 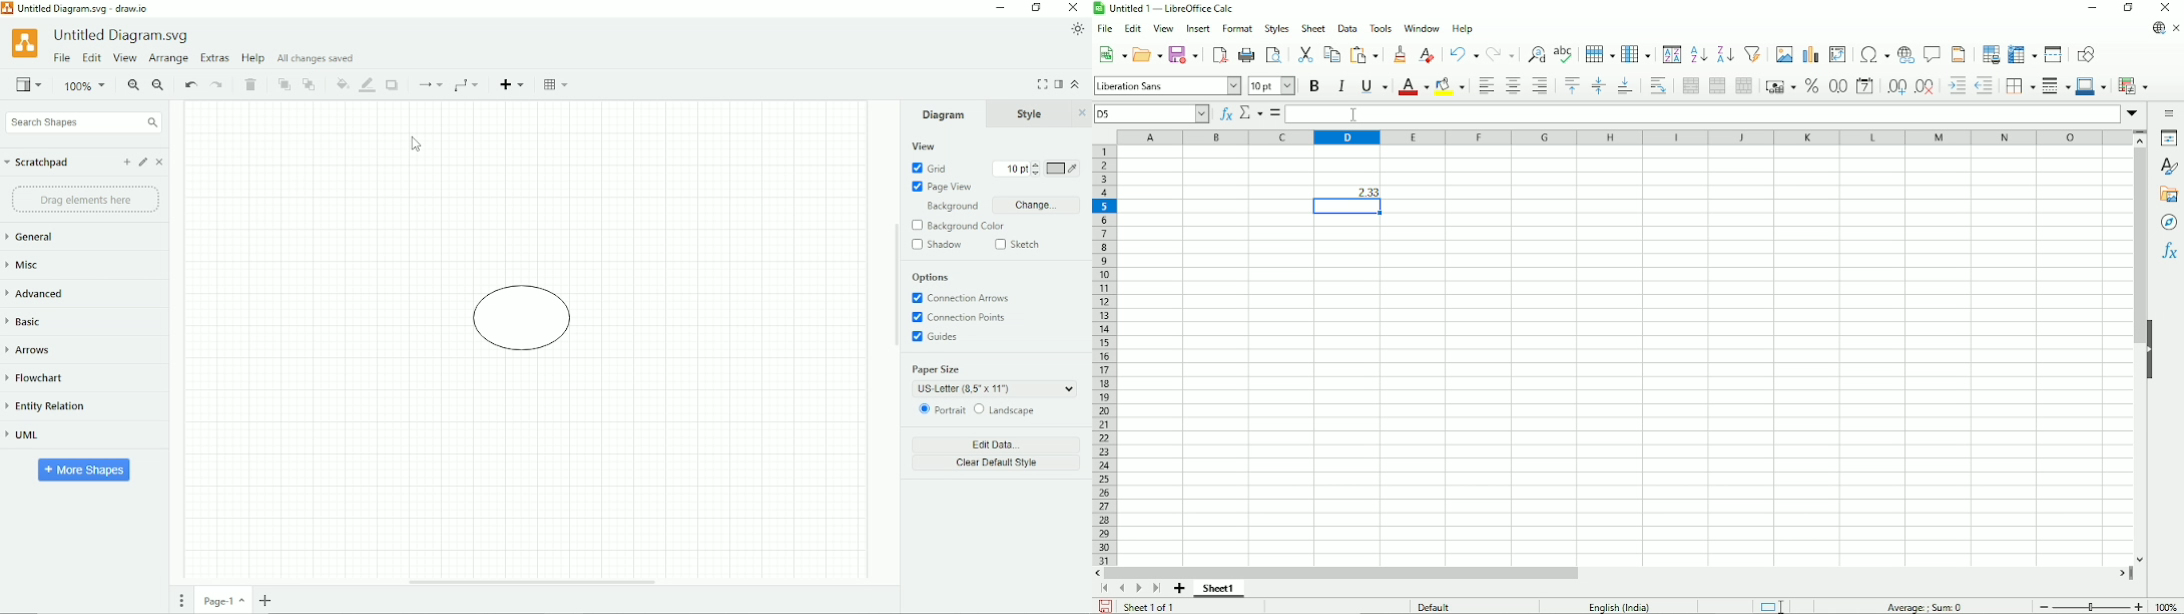 I want to click on Add decimal place, so click(x=1896, y=87).